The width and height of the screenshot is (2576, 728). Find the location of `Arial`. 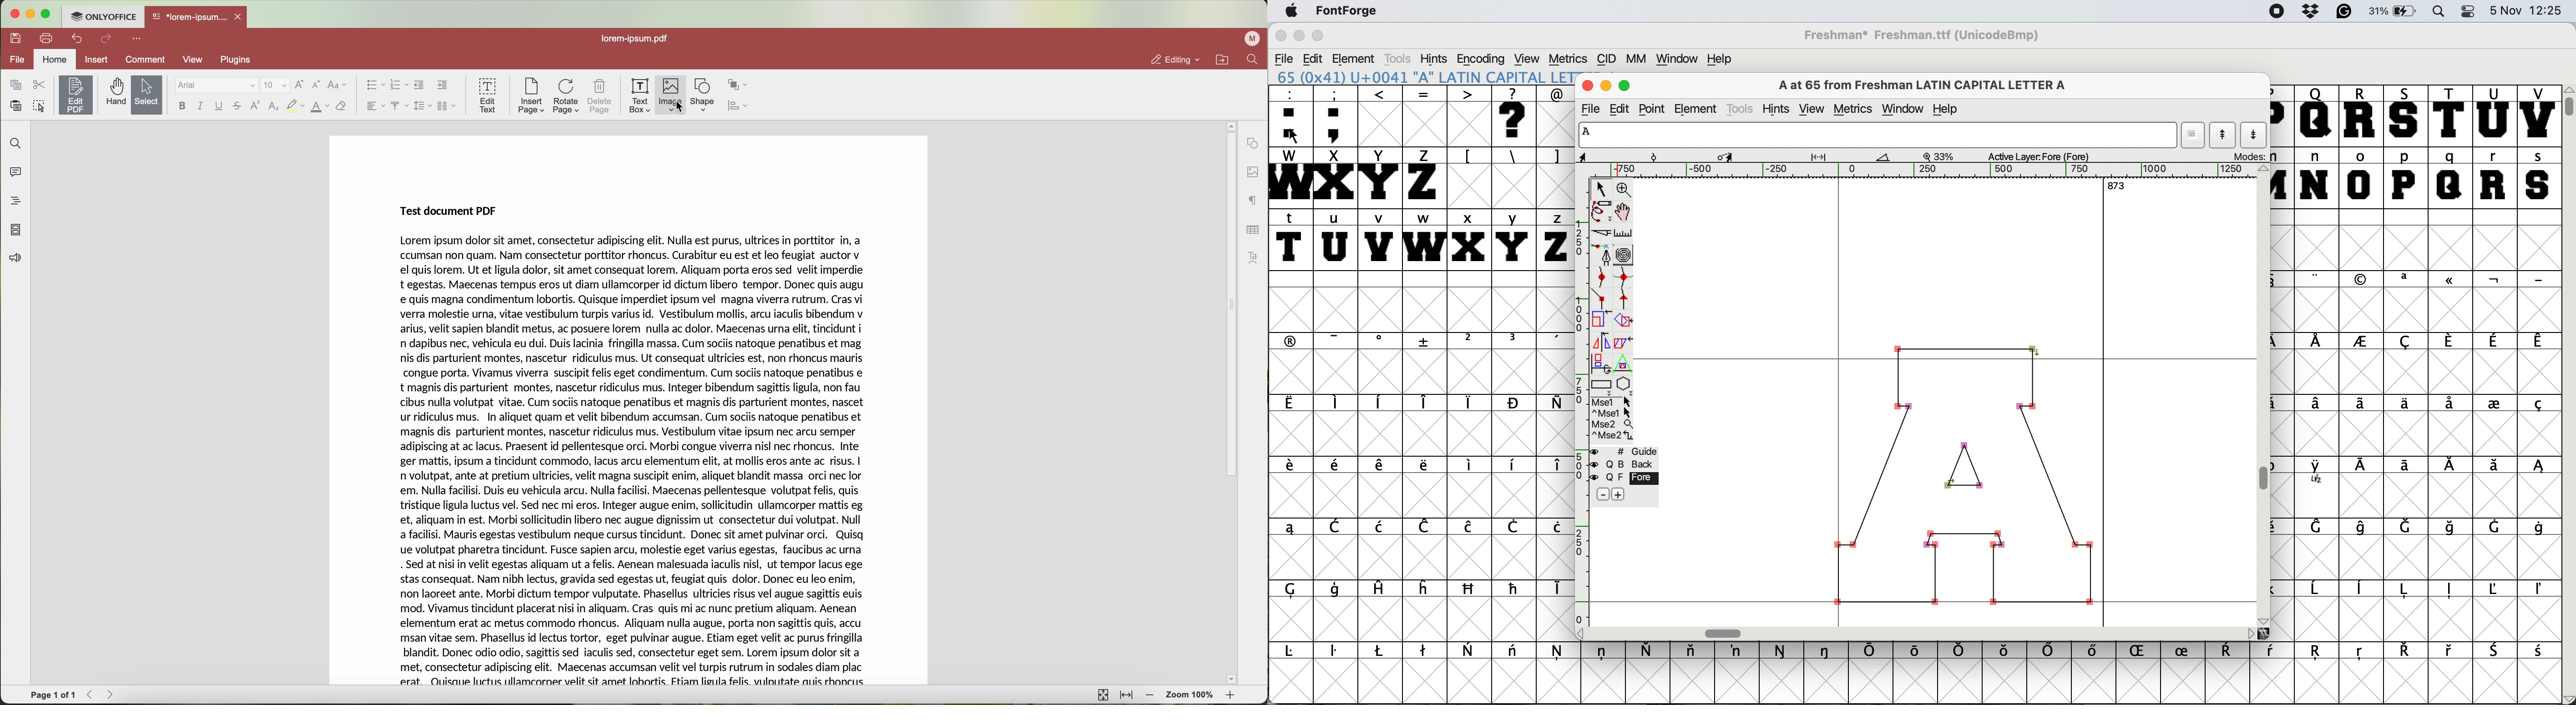

Arial is located at coordinates (215, 86).